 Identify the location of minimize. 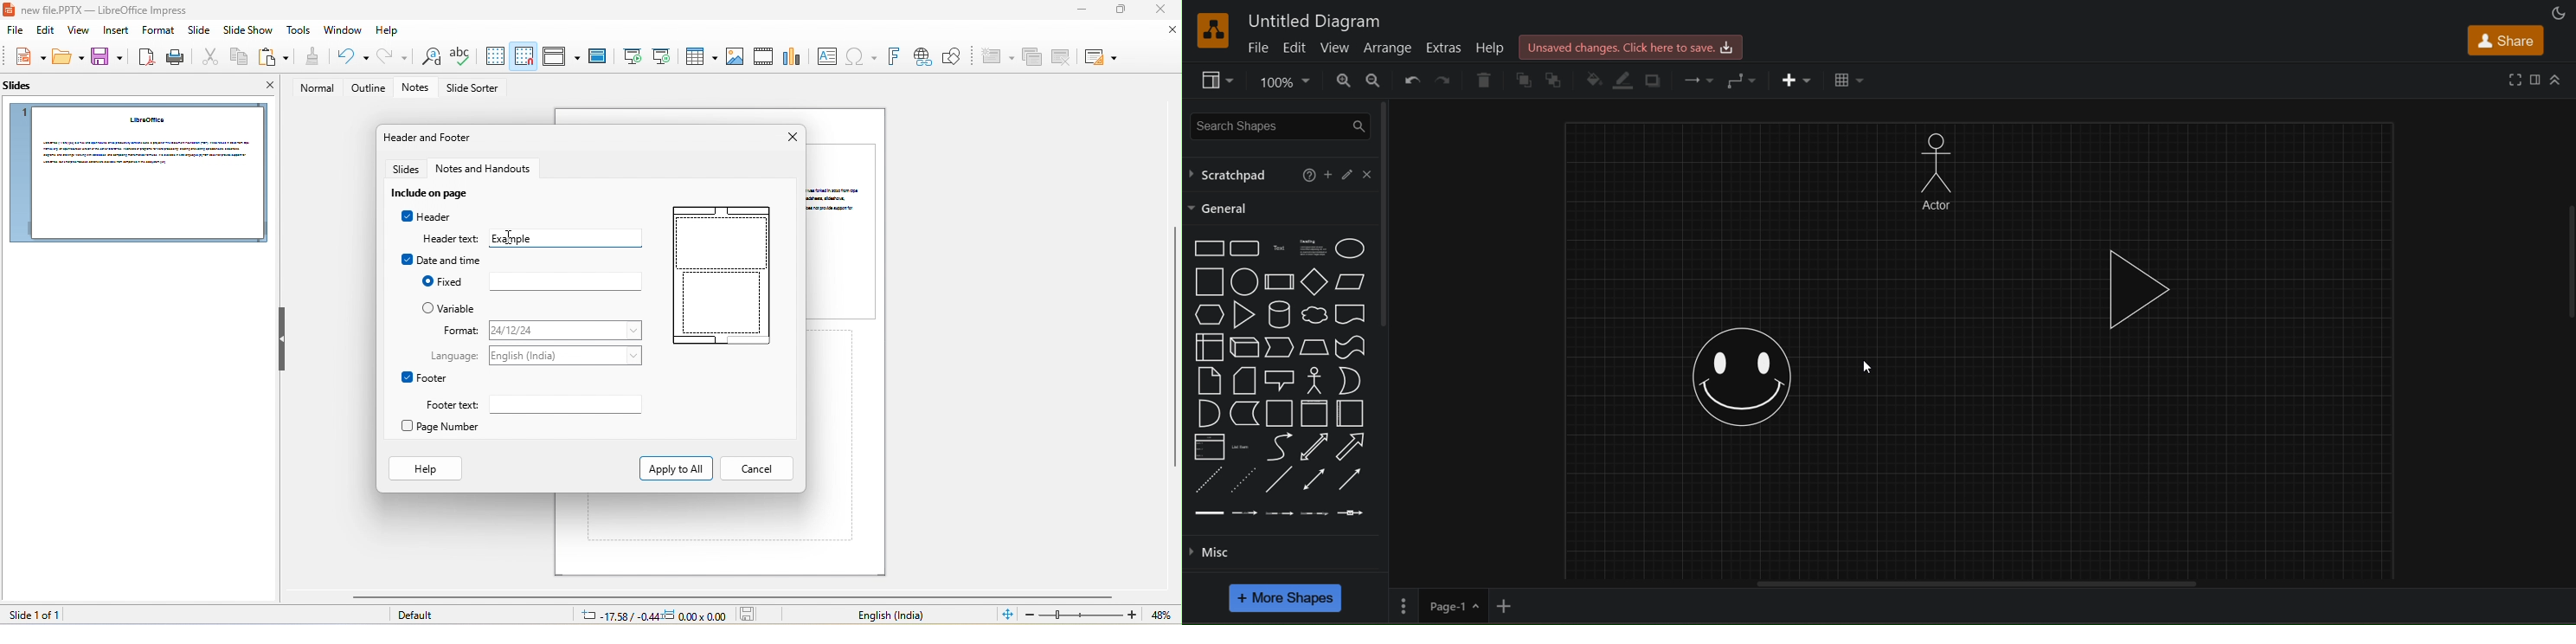
(1078, 11).